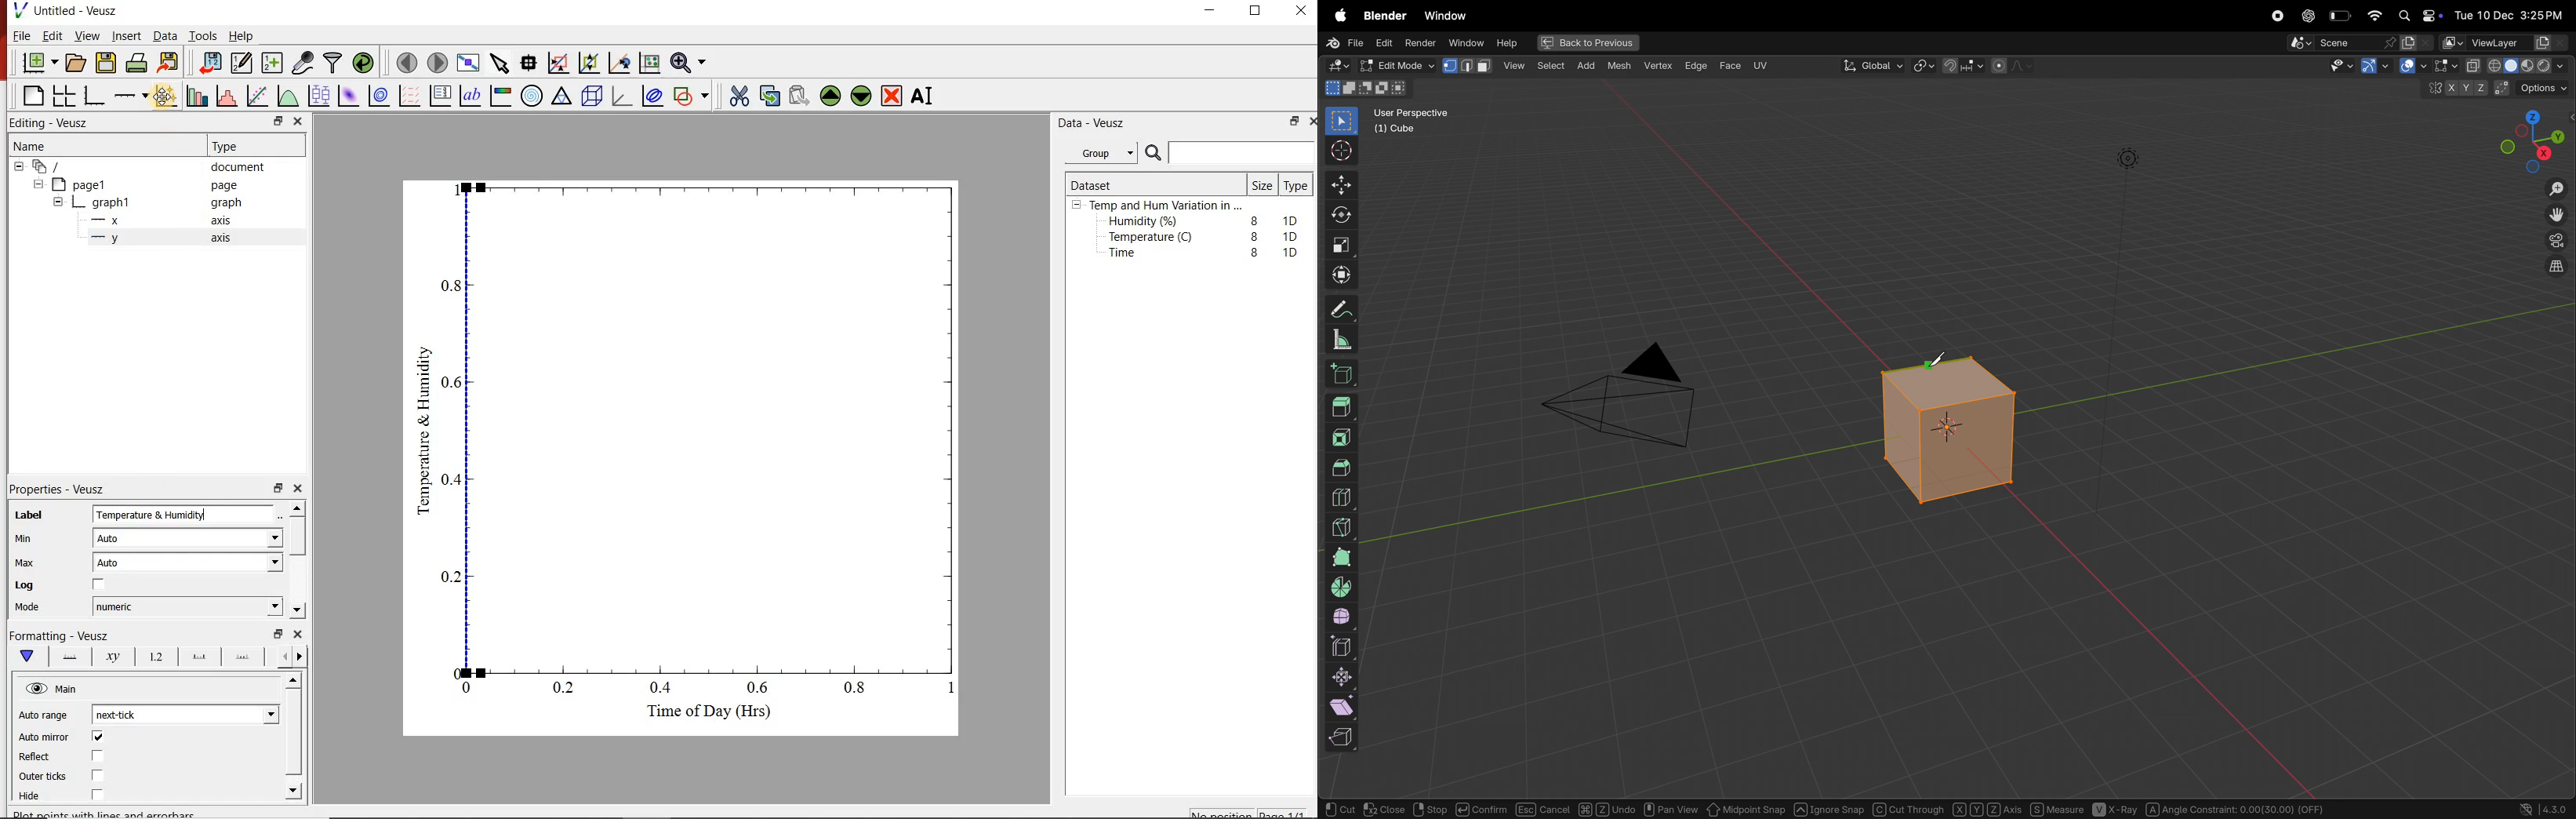 This screenshot has height=840, width=2576. Describe the element at coordinates (224, 240) in the screenshot. I see `axis` at that location.